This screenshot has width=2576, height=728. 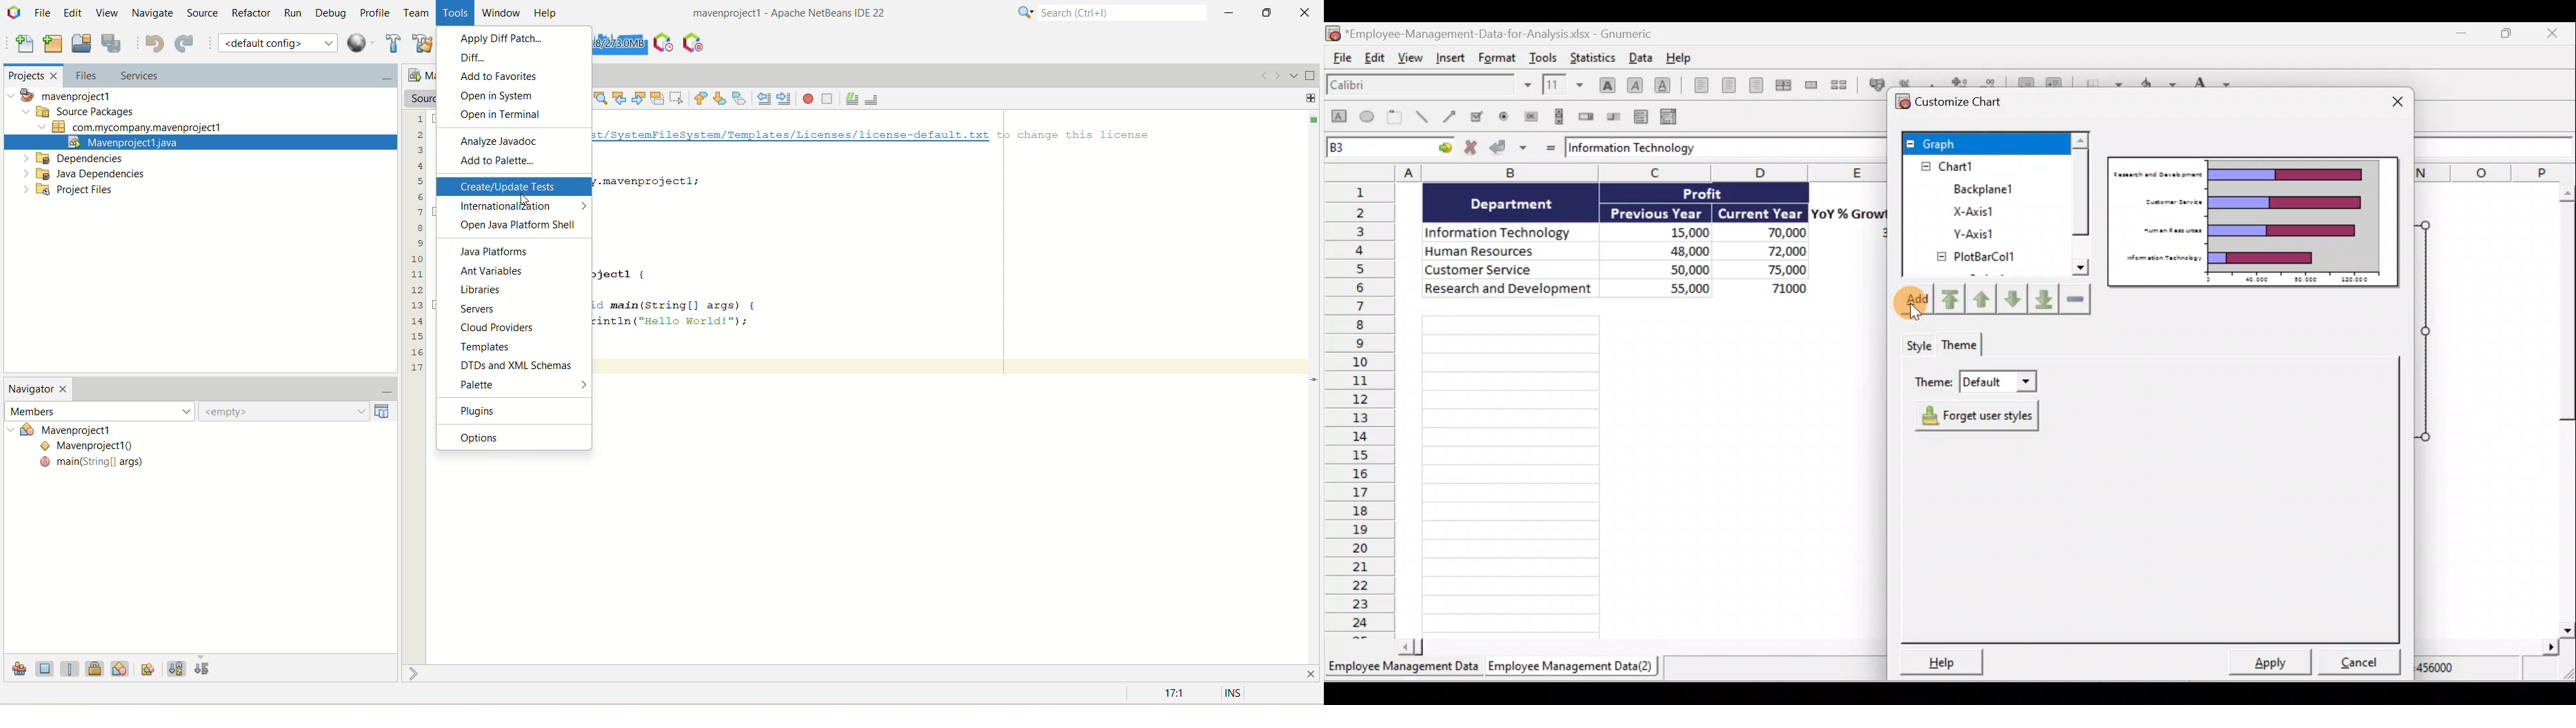 What do you see at coordinates (1726, 85) in the screenshot?
I see `Centre horizontally` at bounding box center [1726, 85].